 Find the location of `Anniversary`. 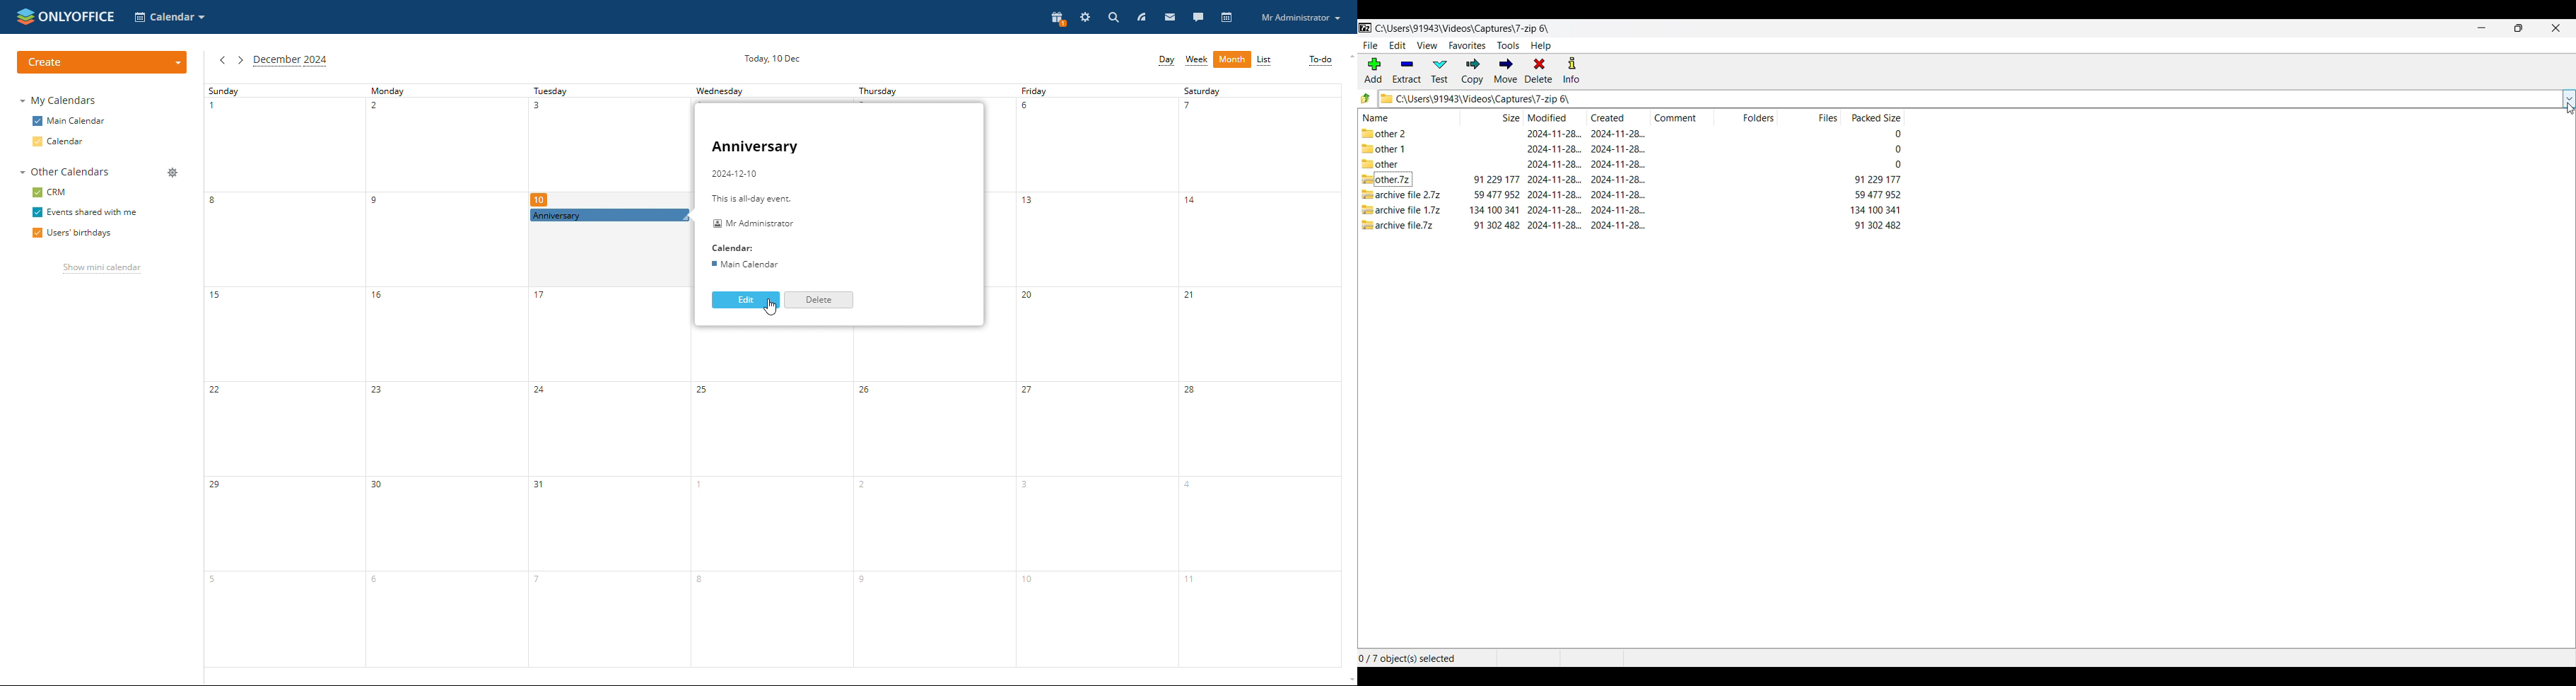

Anniversary is located at coordinates (759, 147).